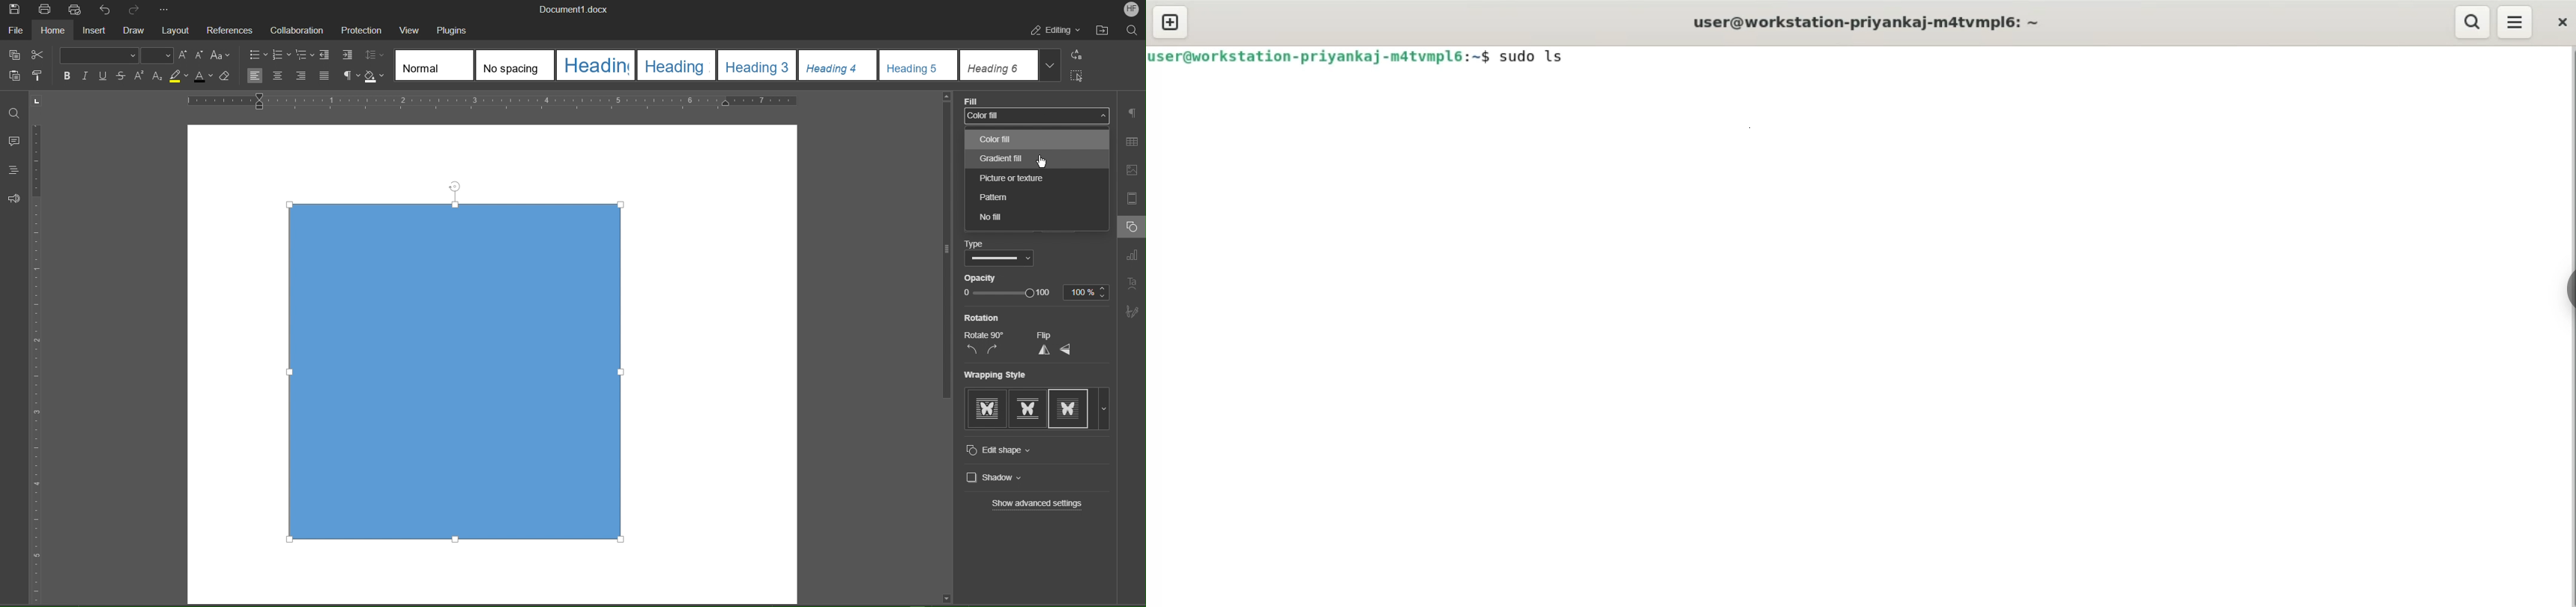 The width and height of the screenshot is (2576, 616). What do you see at coordinates (1071, 410) in the screenshot?
I see `Wrapping StylesTight wrapping` at bounding box center [1071, 410].